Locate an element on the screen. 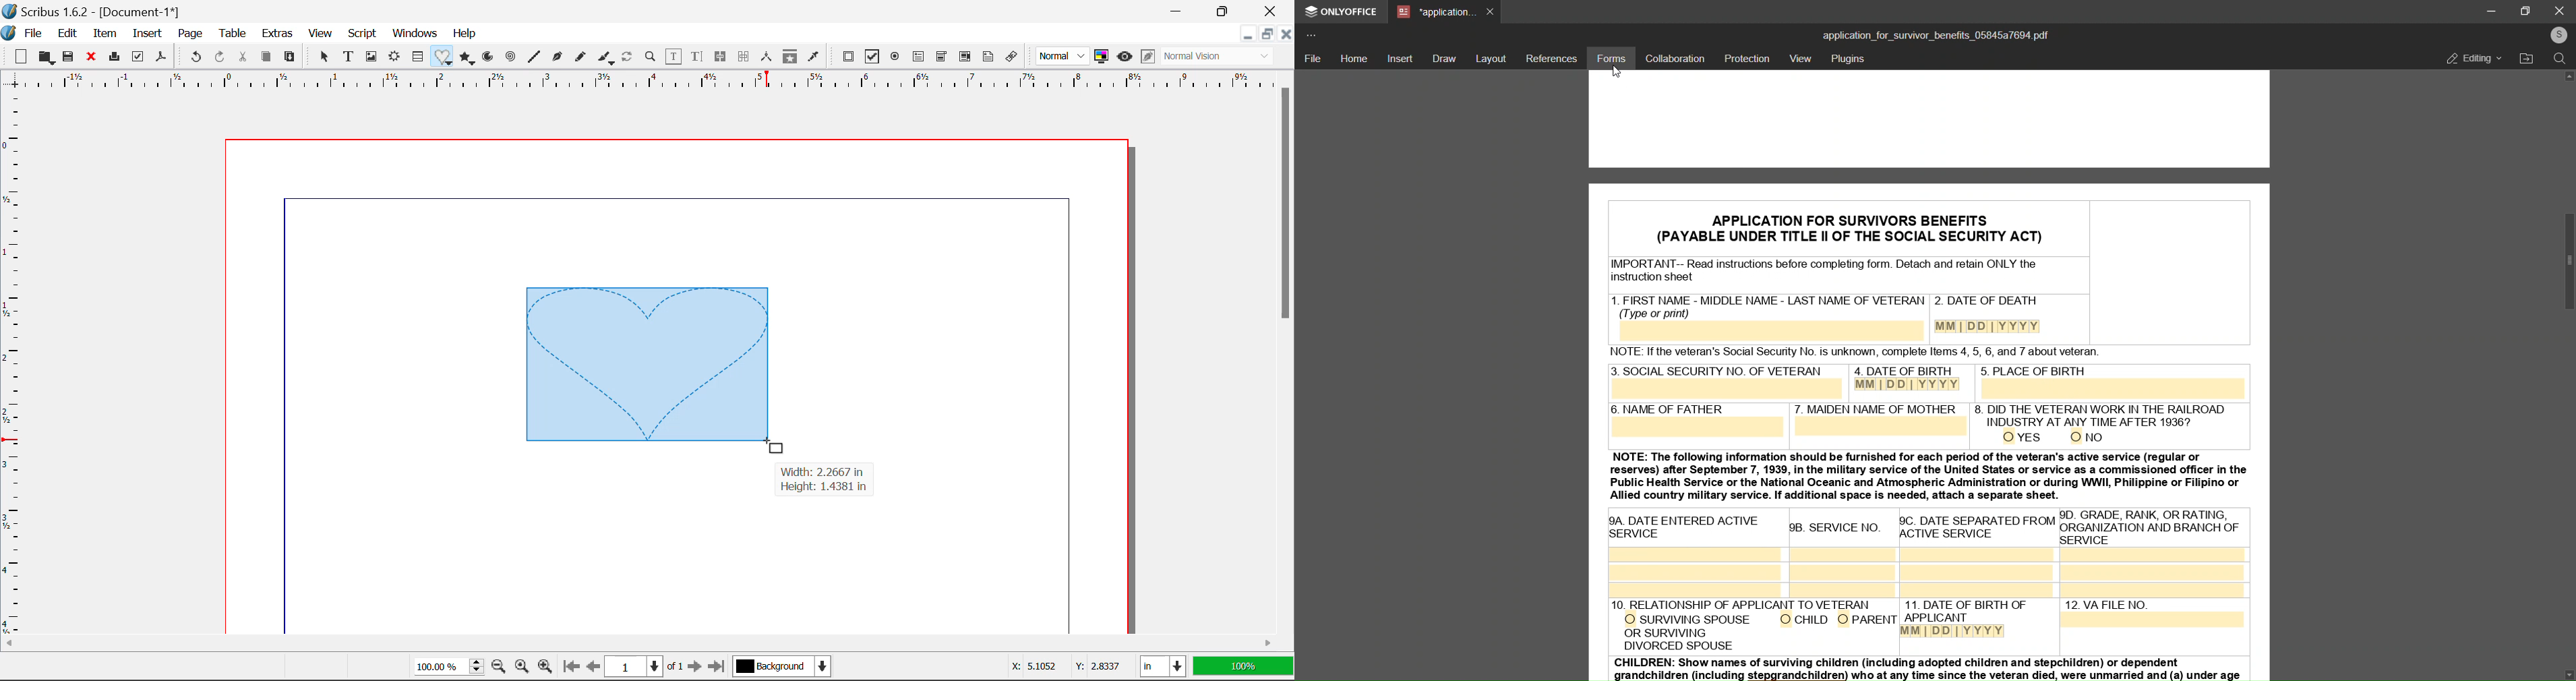 Image resolution: width=2576 pixels, height=700 pixels. Restore Down is located at coordinates (1249, 36).